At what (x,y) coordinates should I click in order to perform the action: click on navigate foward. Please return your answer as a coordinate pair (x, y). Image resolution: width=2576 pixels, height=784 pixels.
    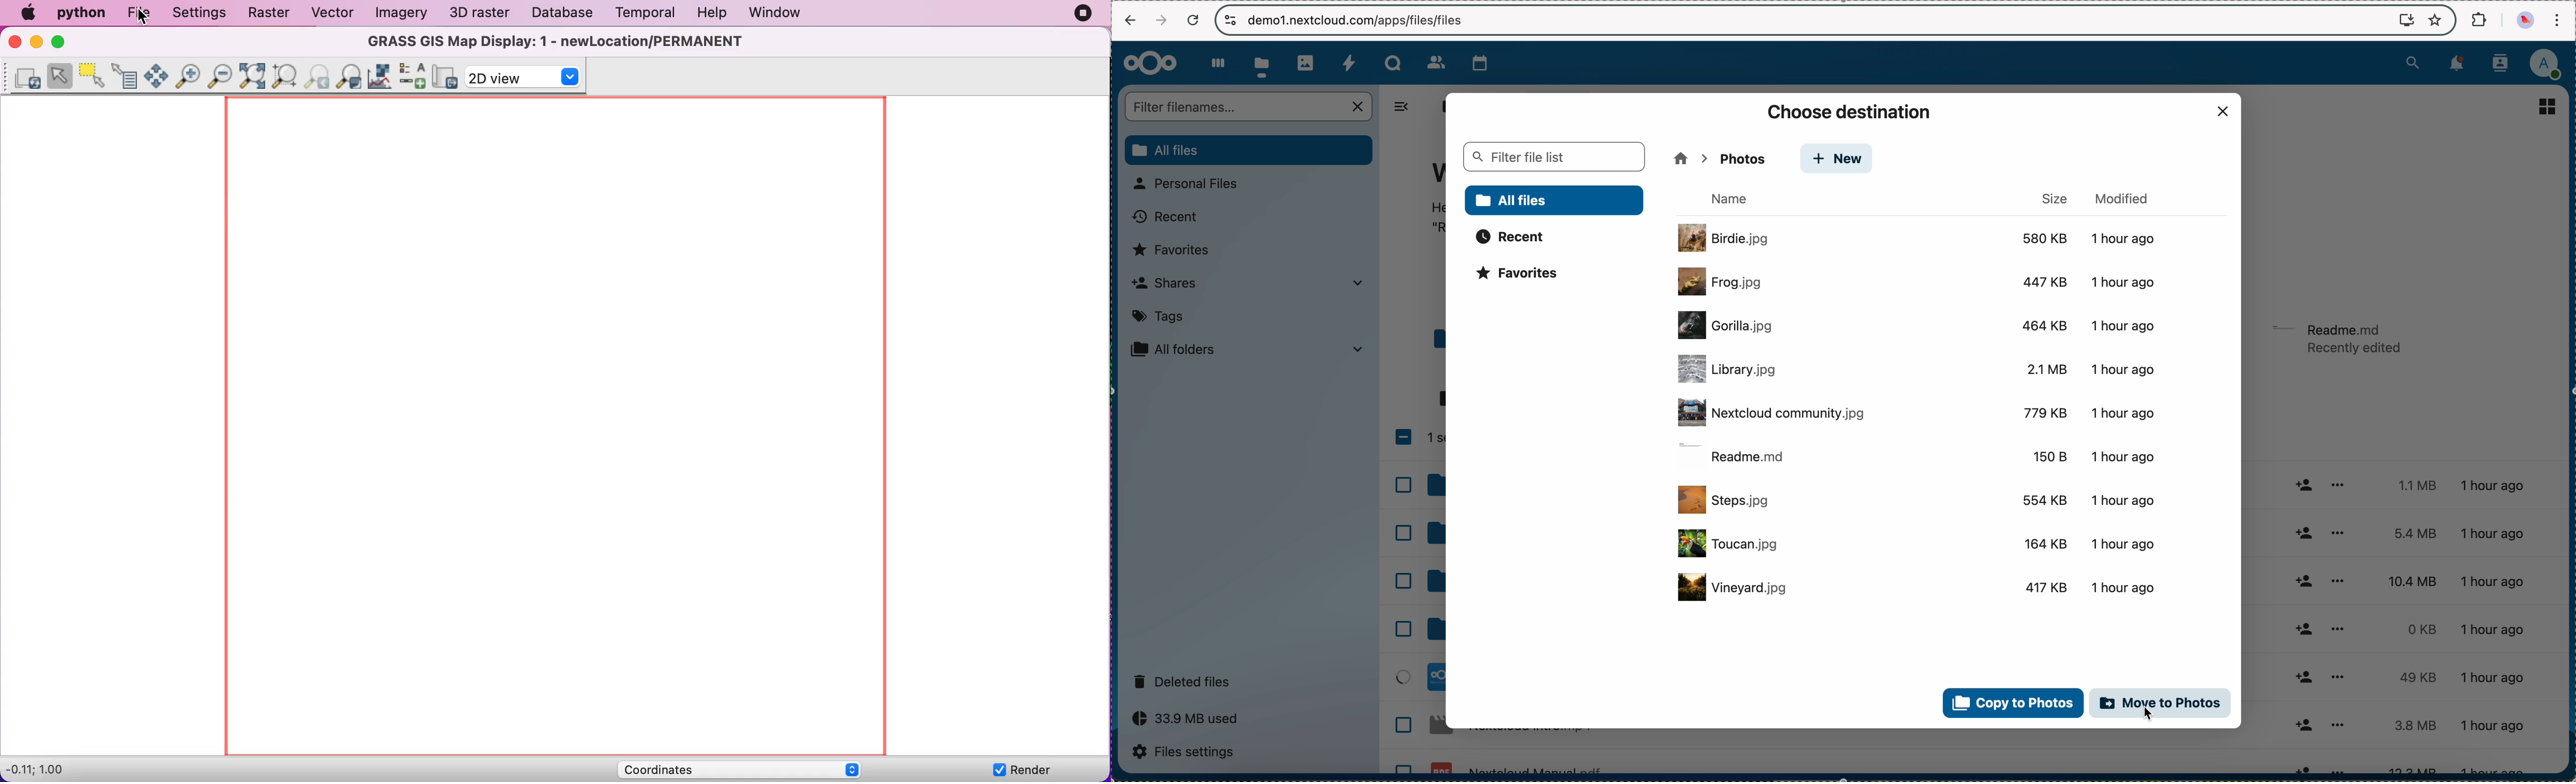
    Looking at the image, I should click on (1158, 21).